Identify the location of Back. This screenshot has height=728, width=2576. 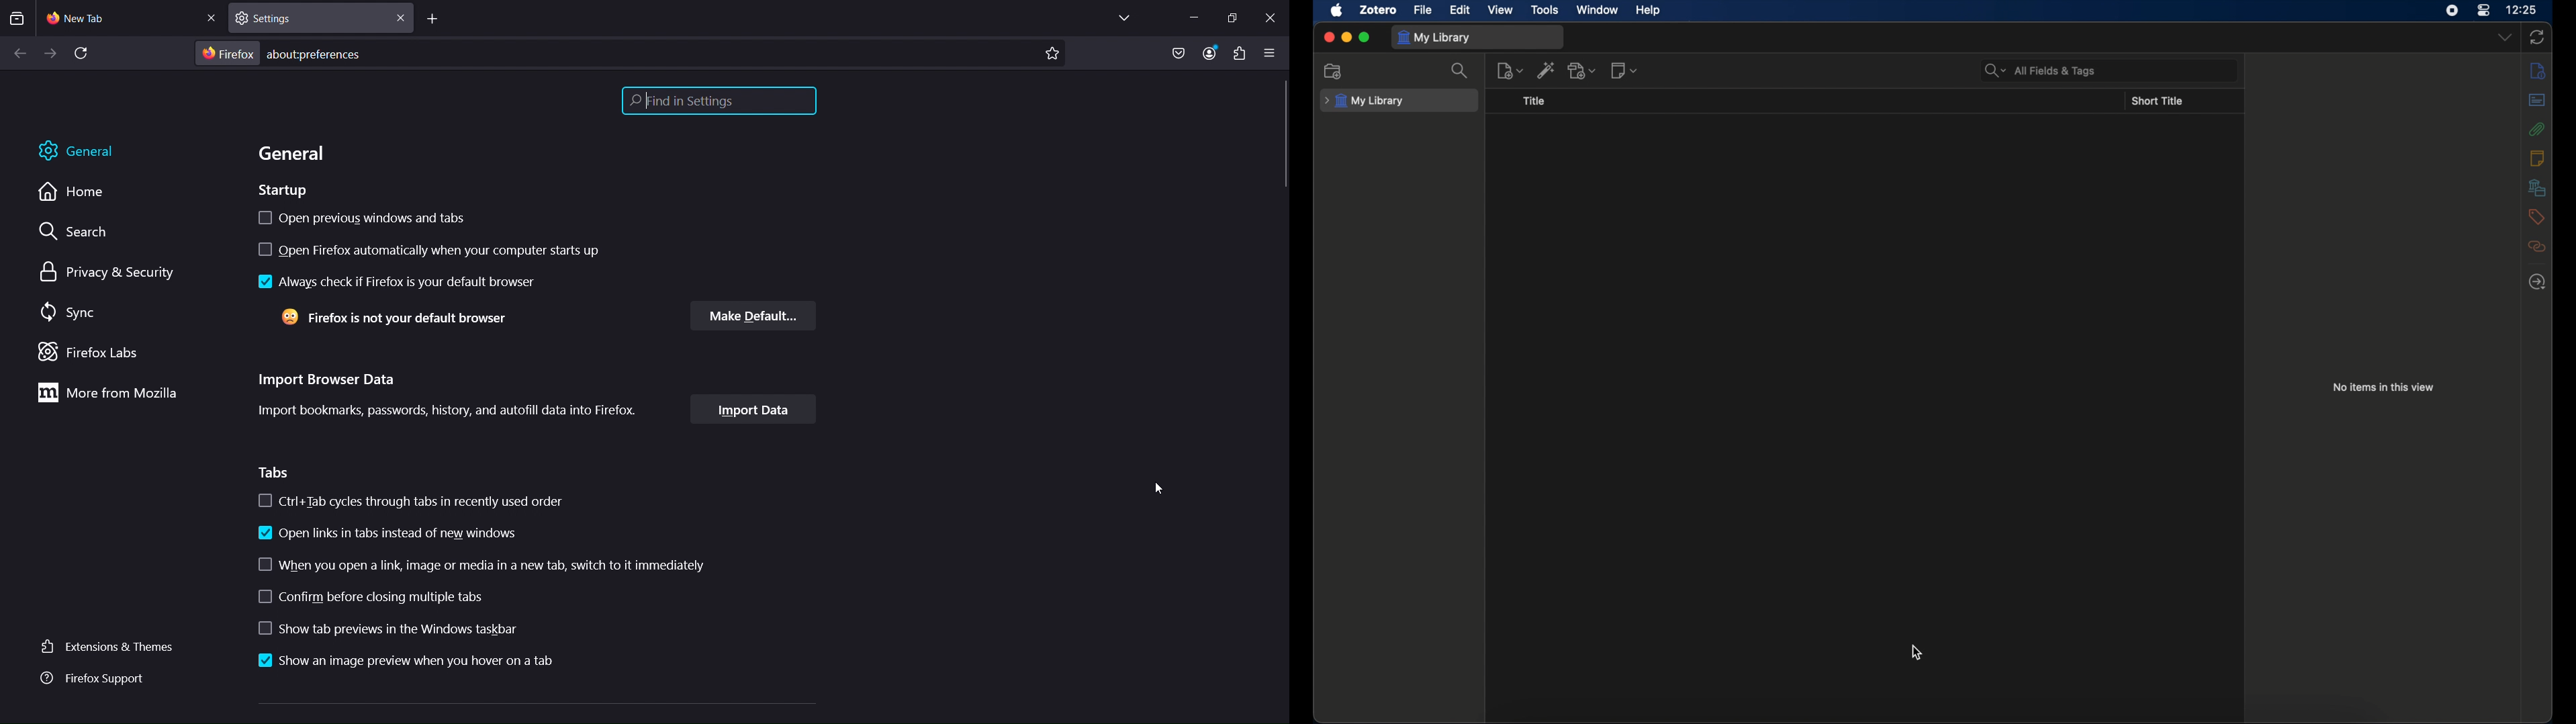
(16, 55).